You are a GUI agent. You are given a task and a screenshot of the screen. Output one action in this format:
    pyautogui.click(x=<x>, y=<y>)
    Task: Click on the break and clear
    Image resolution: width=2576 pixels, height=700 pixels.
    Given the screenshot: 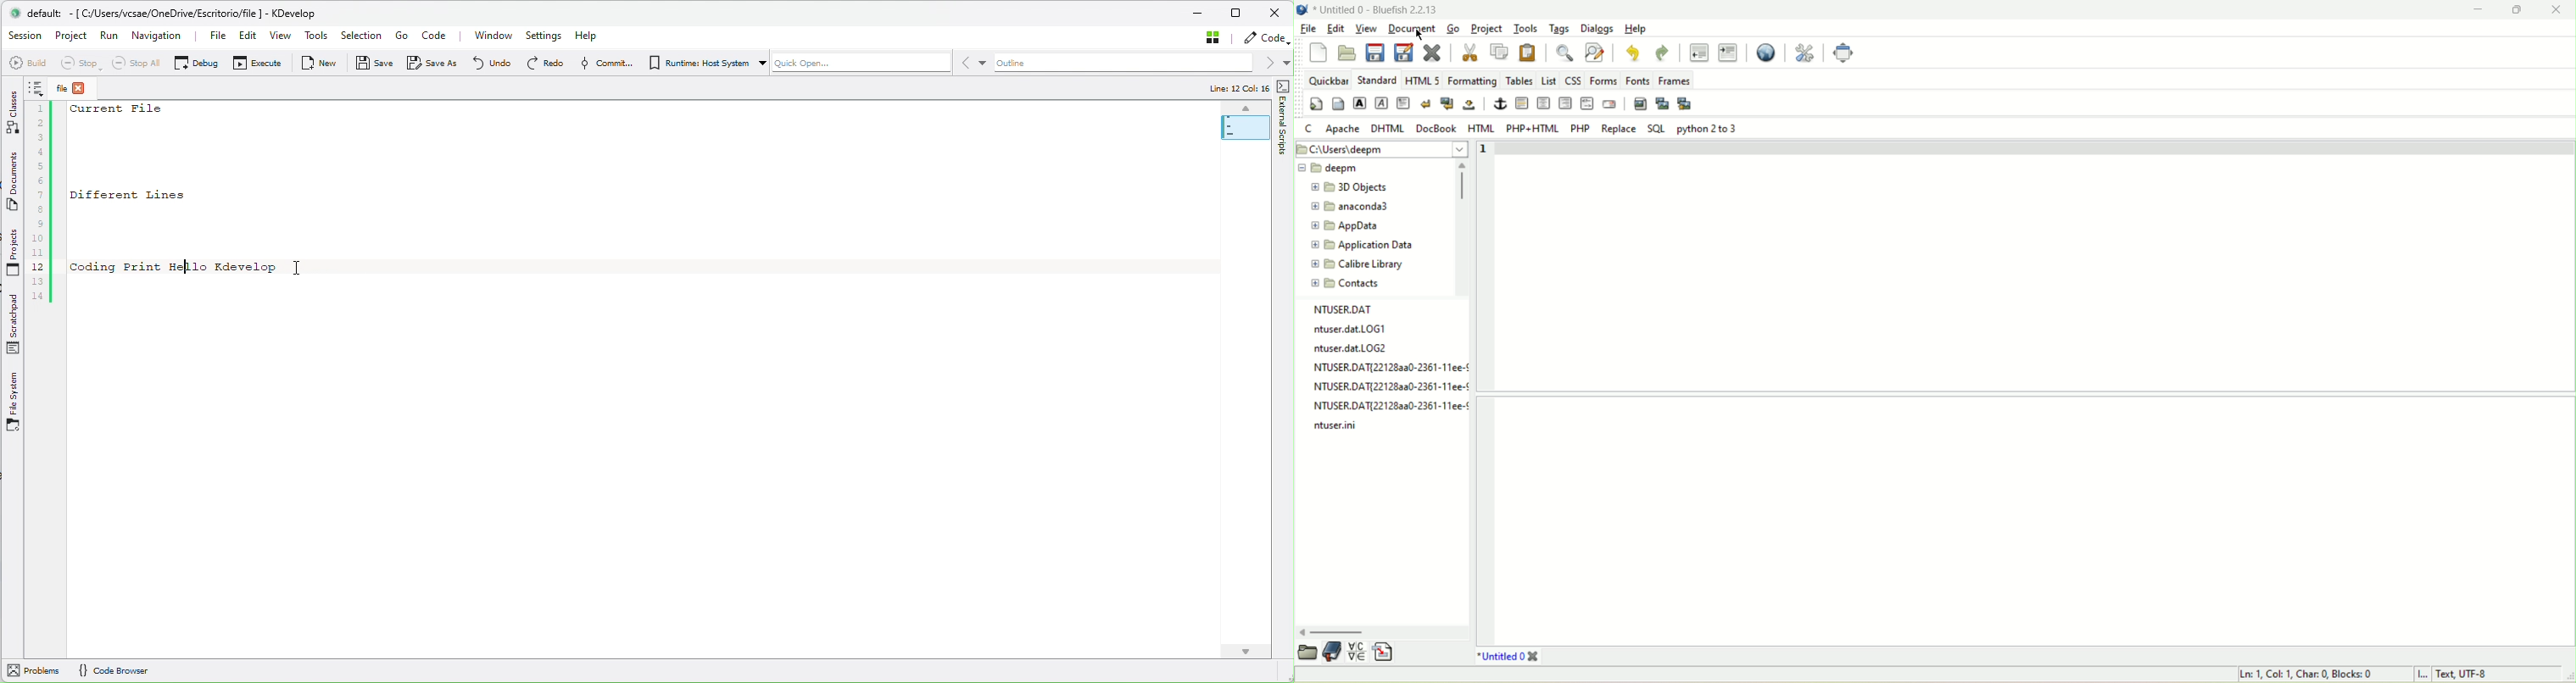 What is the action you would take?
    pyautogui.click(x=1447, y=103)
    